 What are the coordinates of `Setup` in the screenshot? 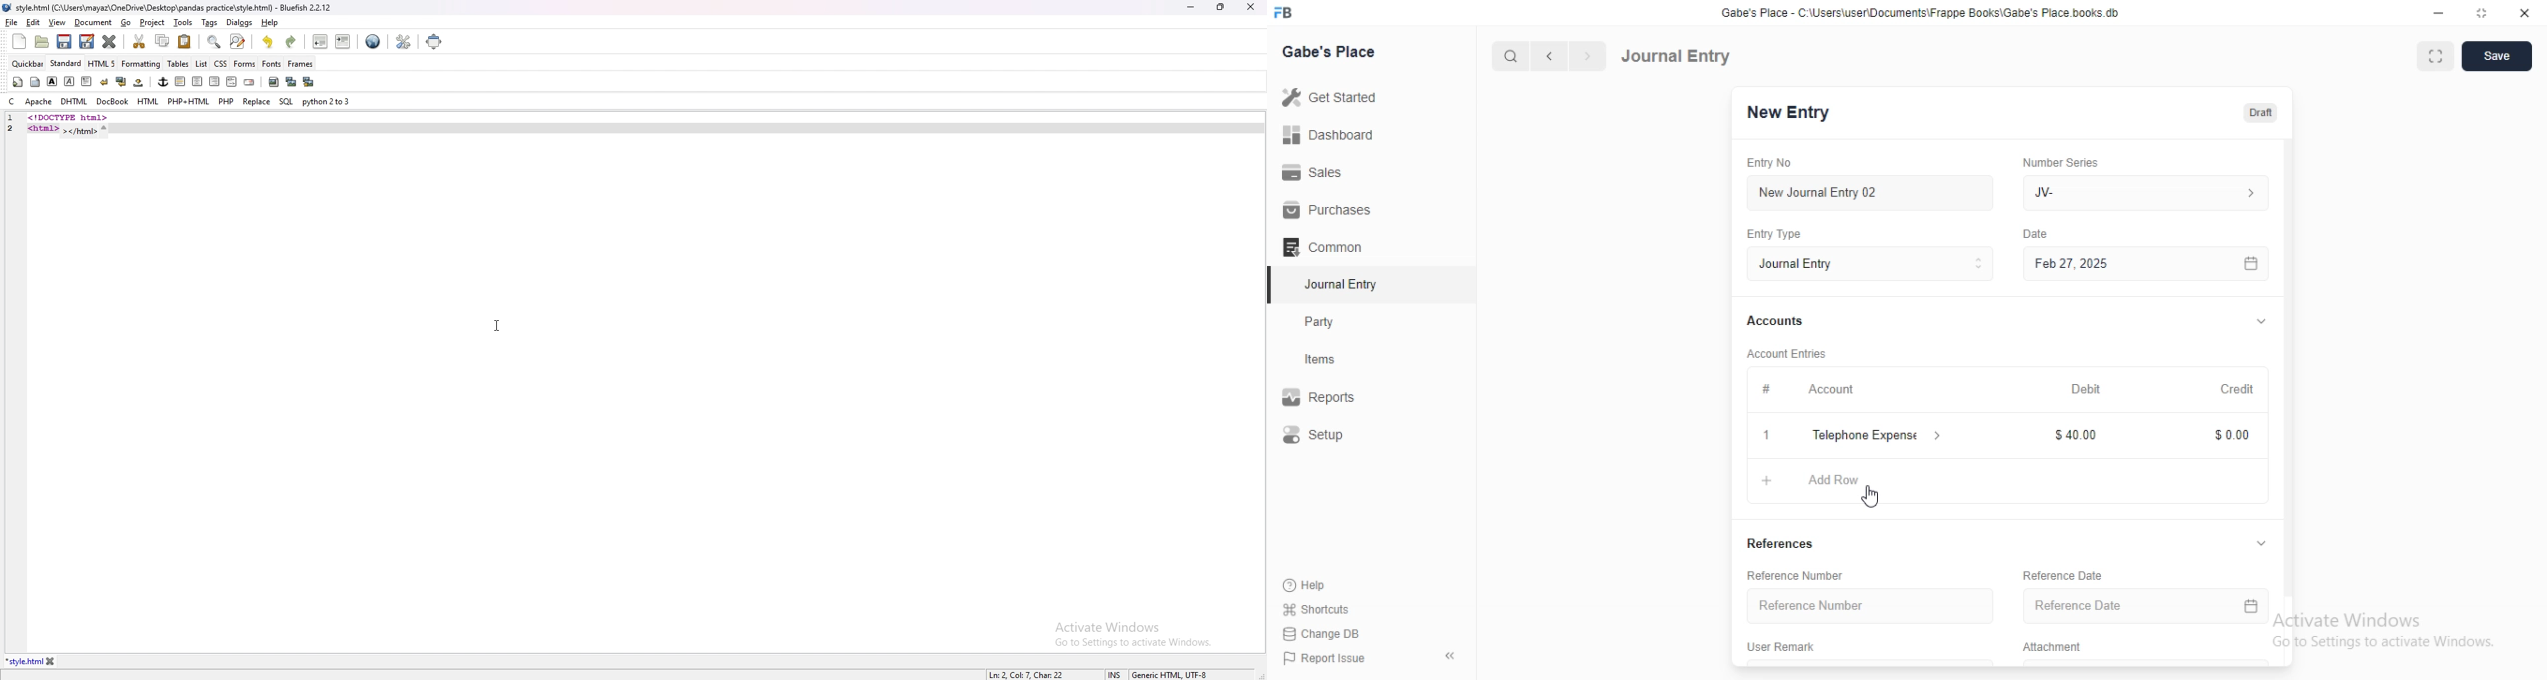 It's located at (1316, 434).